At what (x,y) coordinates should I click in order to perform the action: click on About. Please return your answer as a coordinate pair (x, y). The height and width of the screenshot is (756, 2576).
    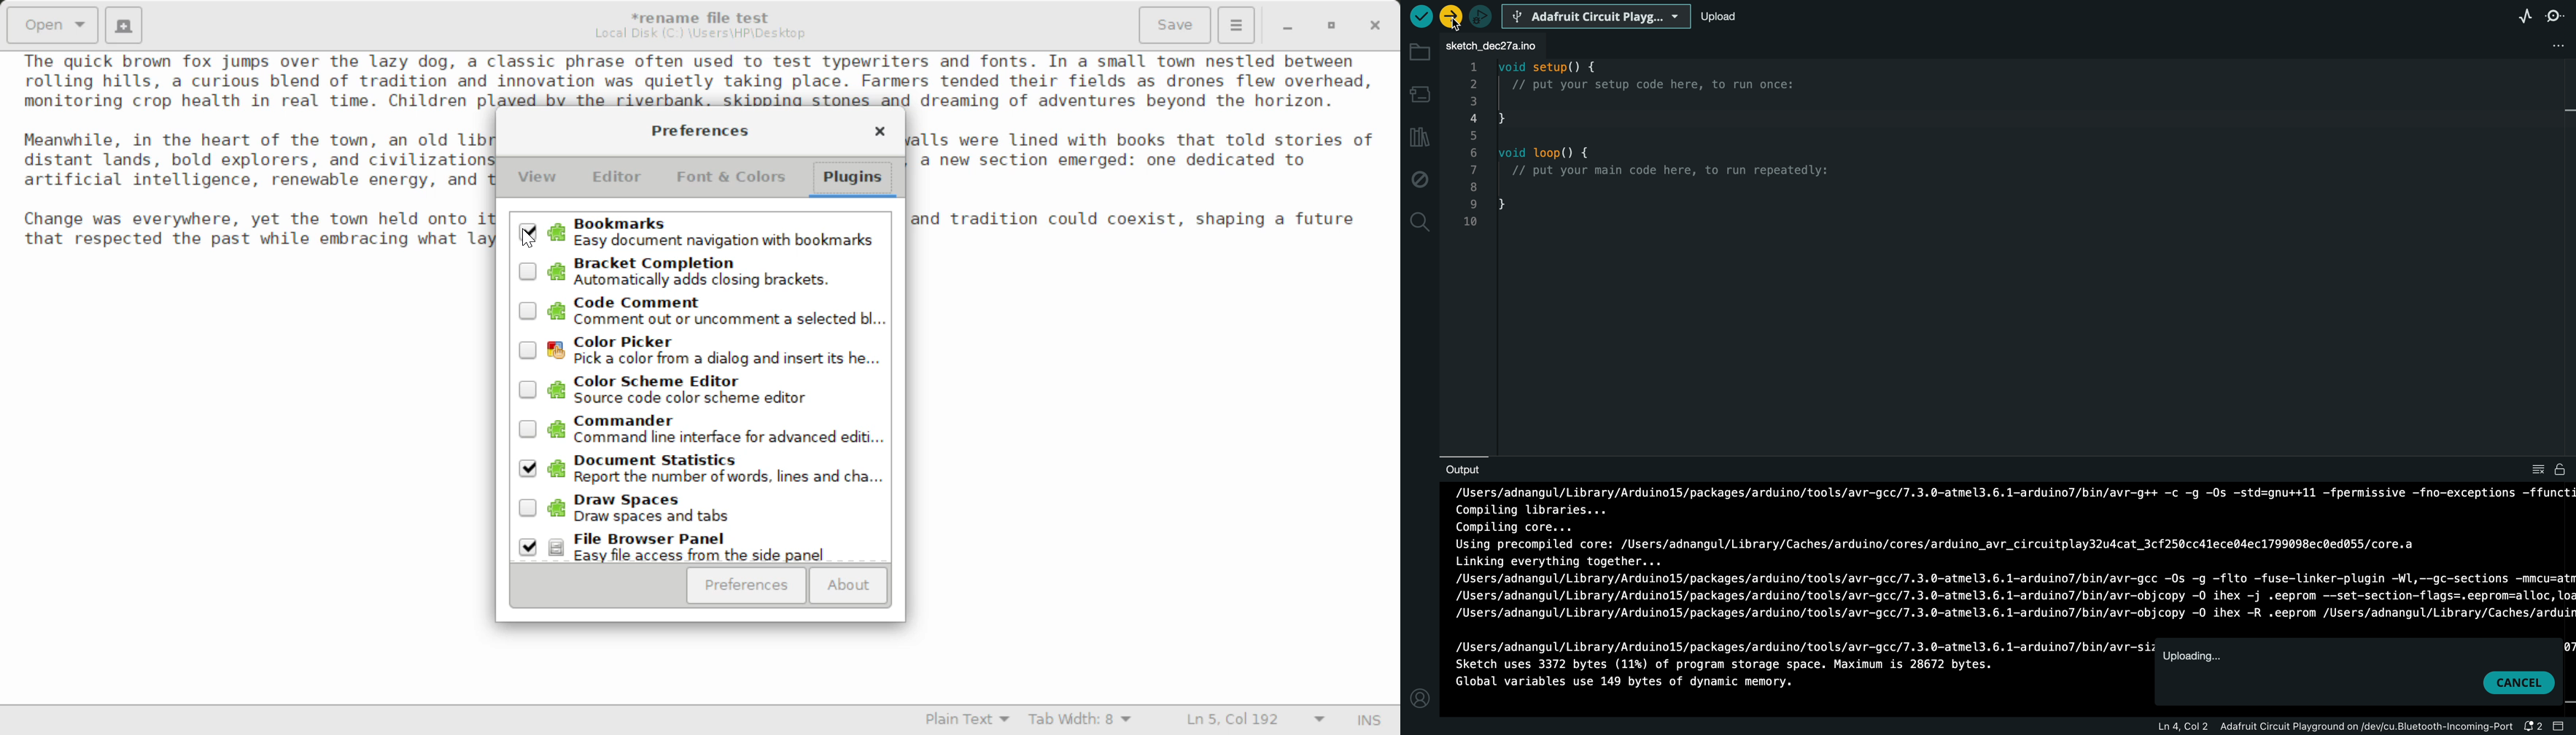
    Looking at the image, I should click on (846, 586).